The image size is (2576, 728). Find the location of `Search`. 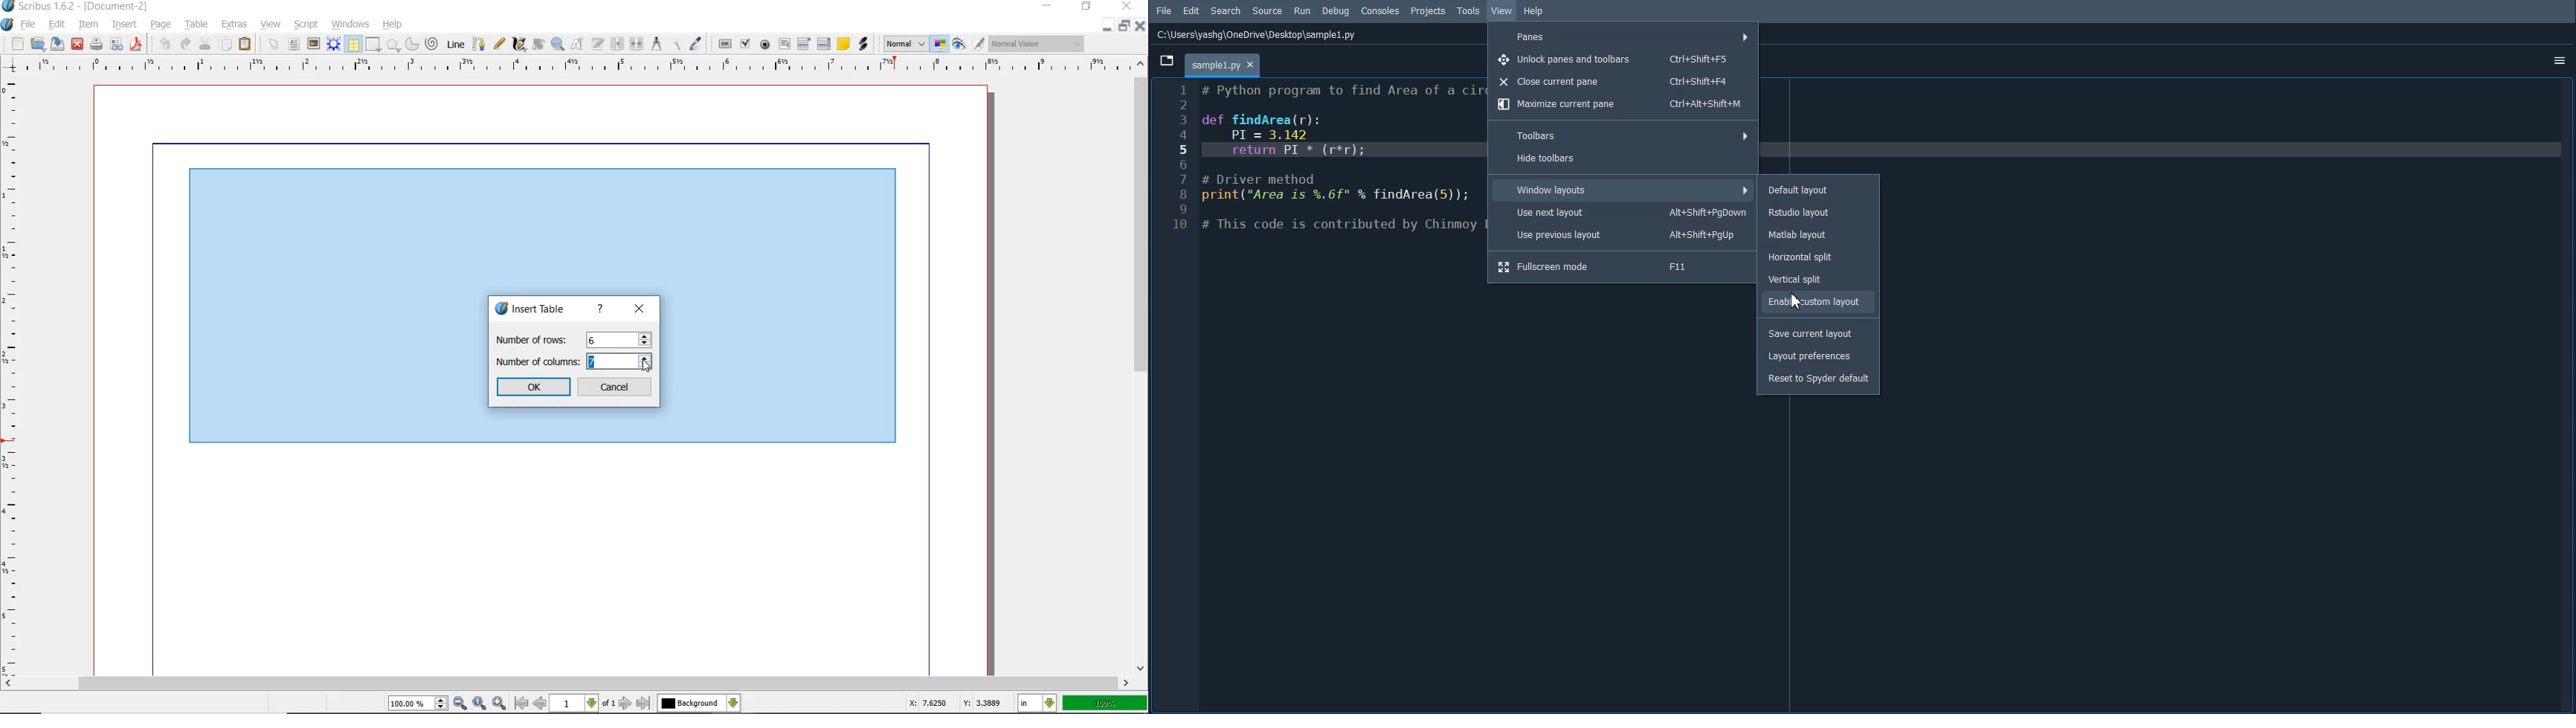

Search is located at coordinates (1226, 11).